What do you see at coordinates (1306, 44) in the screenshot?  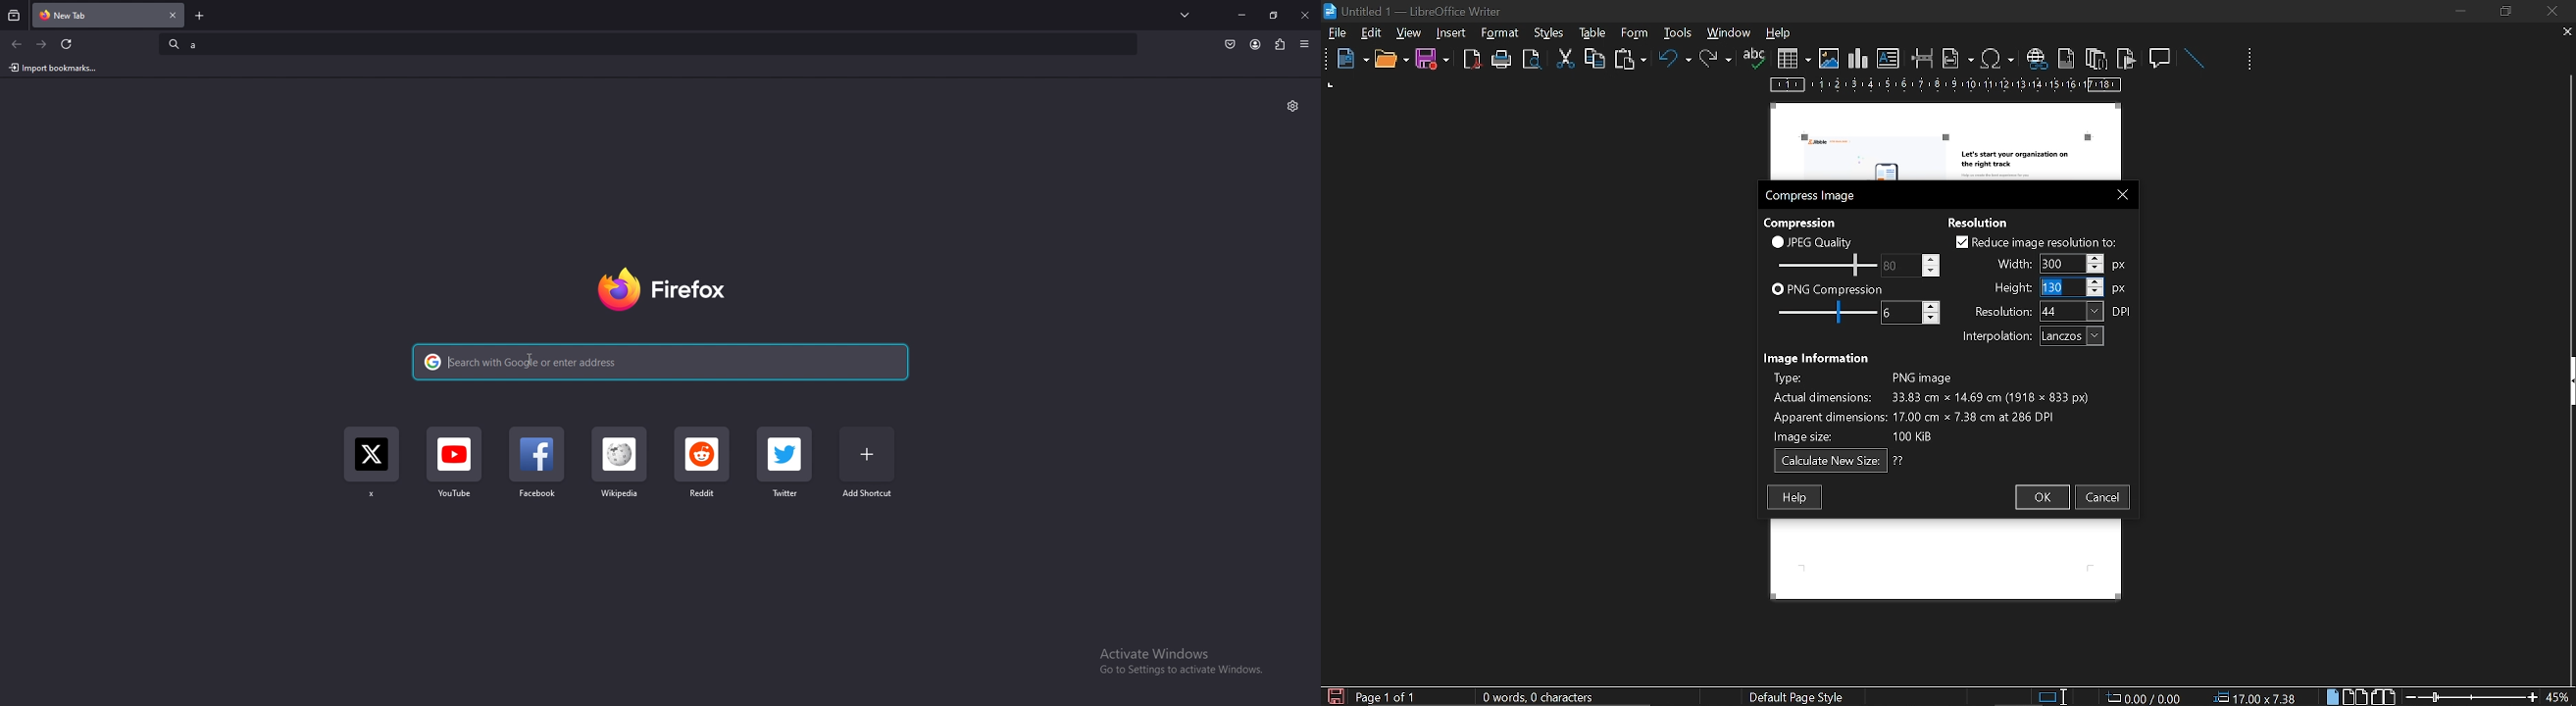 I see `application menu` at bounding box center [1306, 44].